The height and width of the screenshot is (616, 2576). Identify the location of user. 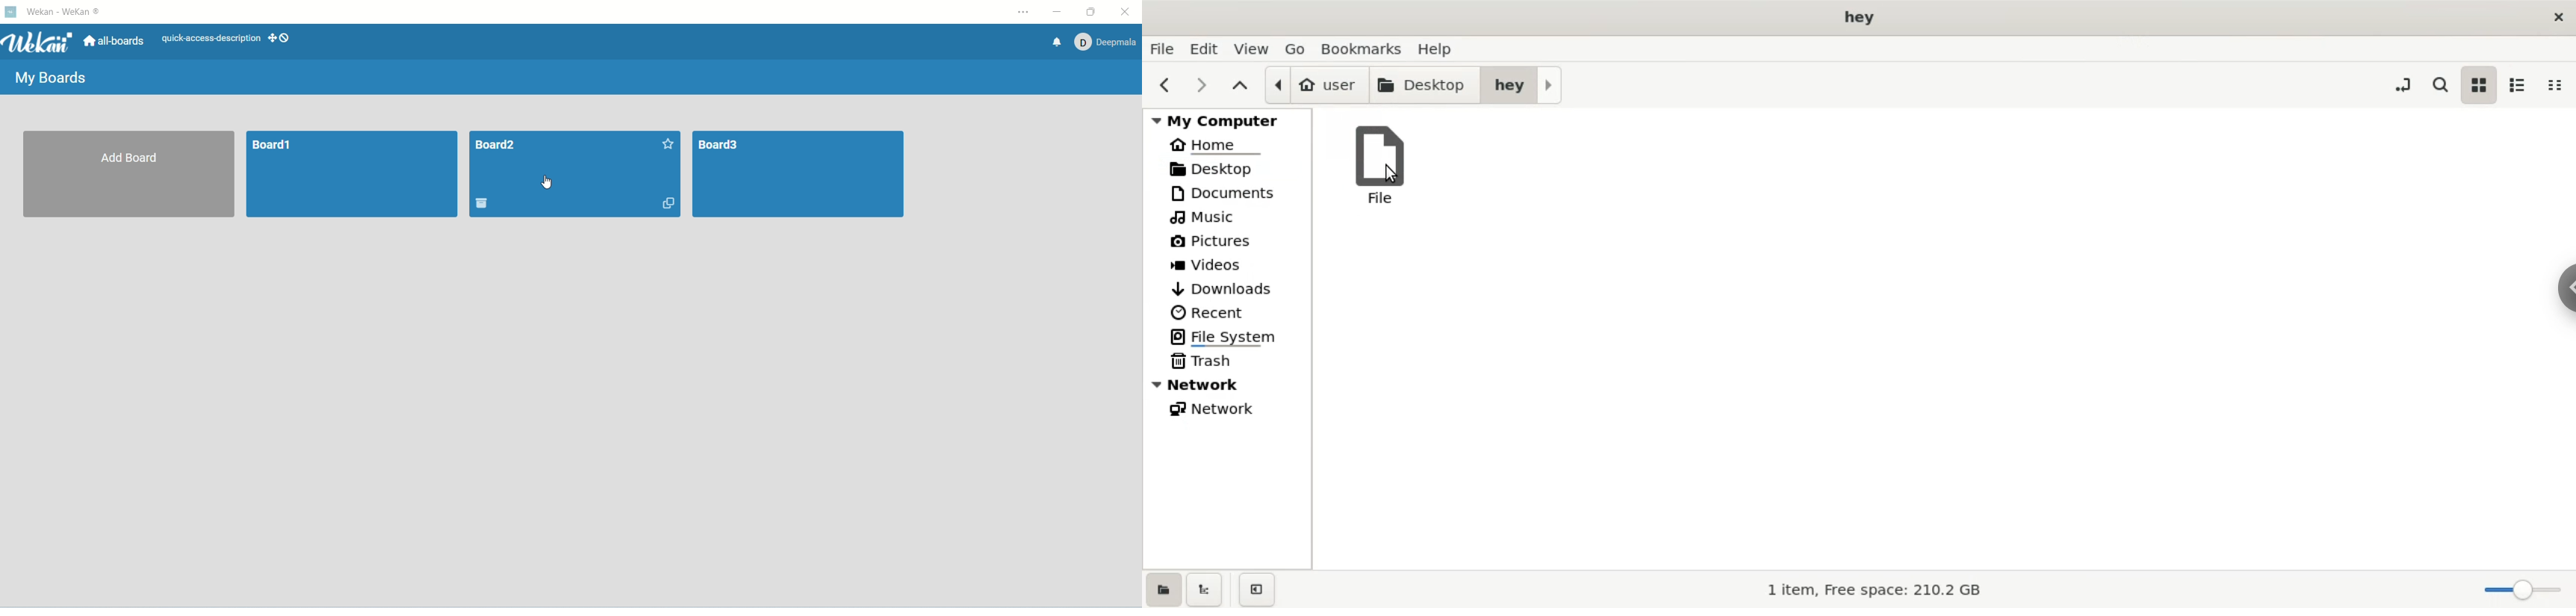
(1311, 84).